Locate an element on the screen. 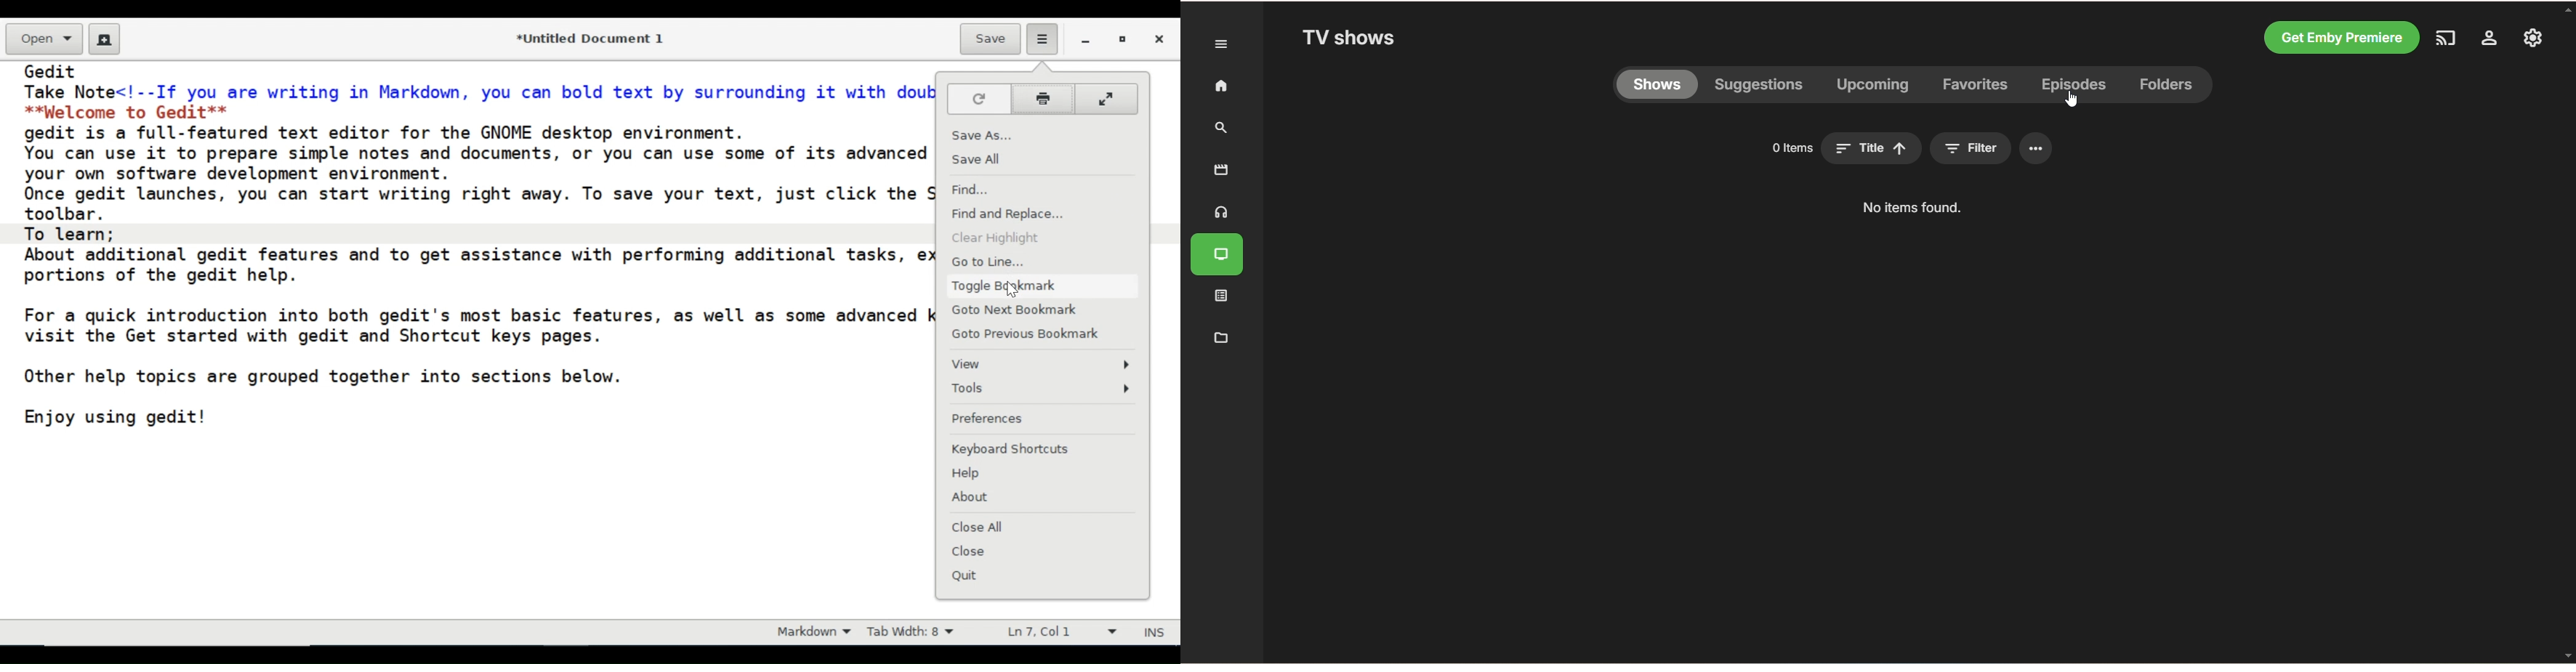 The width and height of the screenshot is (2576, 672). Take Note<!--If you are writing in Markdown, you can bold text by surrounding it with double asterisks:--> is located at coordinates (479, 92).